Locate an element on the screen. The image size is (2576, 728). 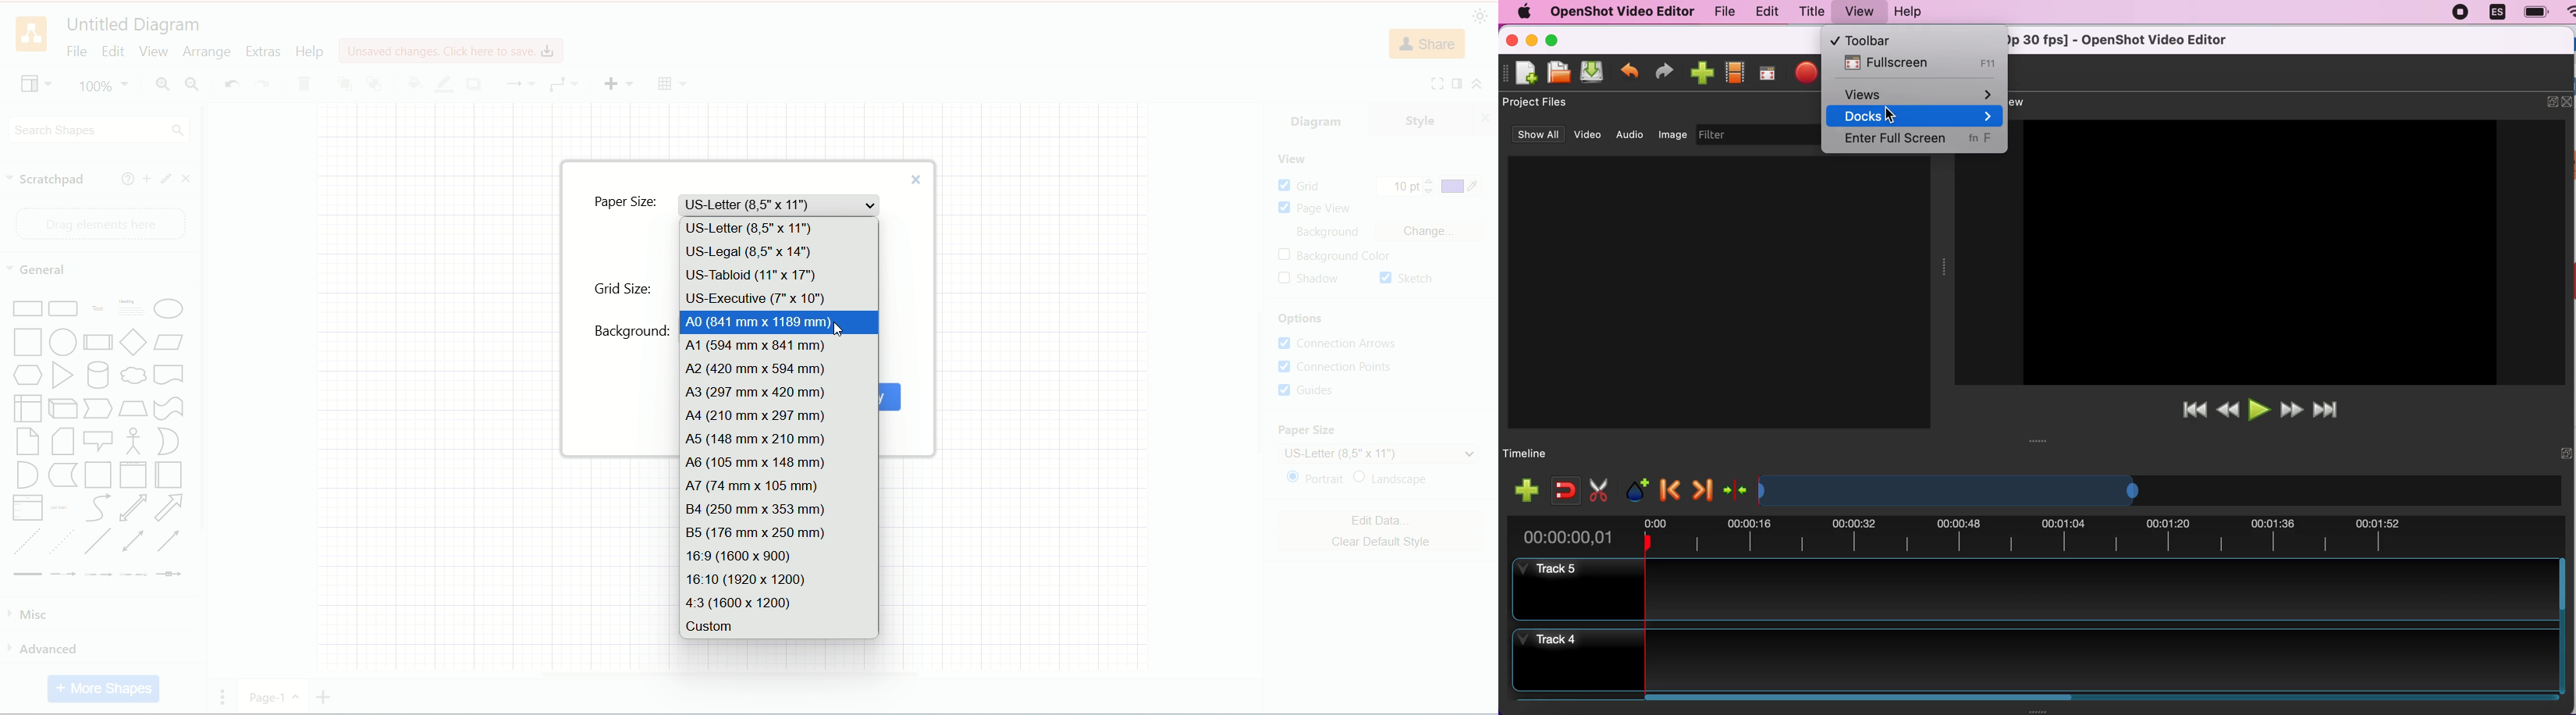
16:10 is located at coordinates (777, 578).